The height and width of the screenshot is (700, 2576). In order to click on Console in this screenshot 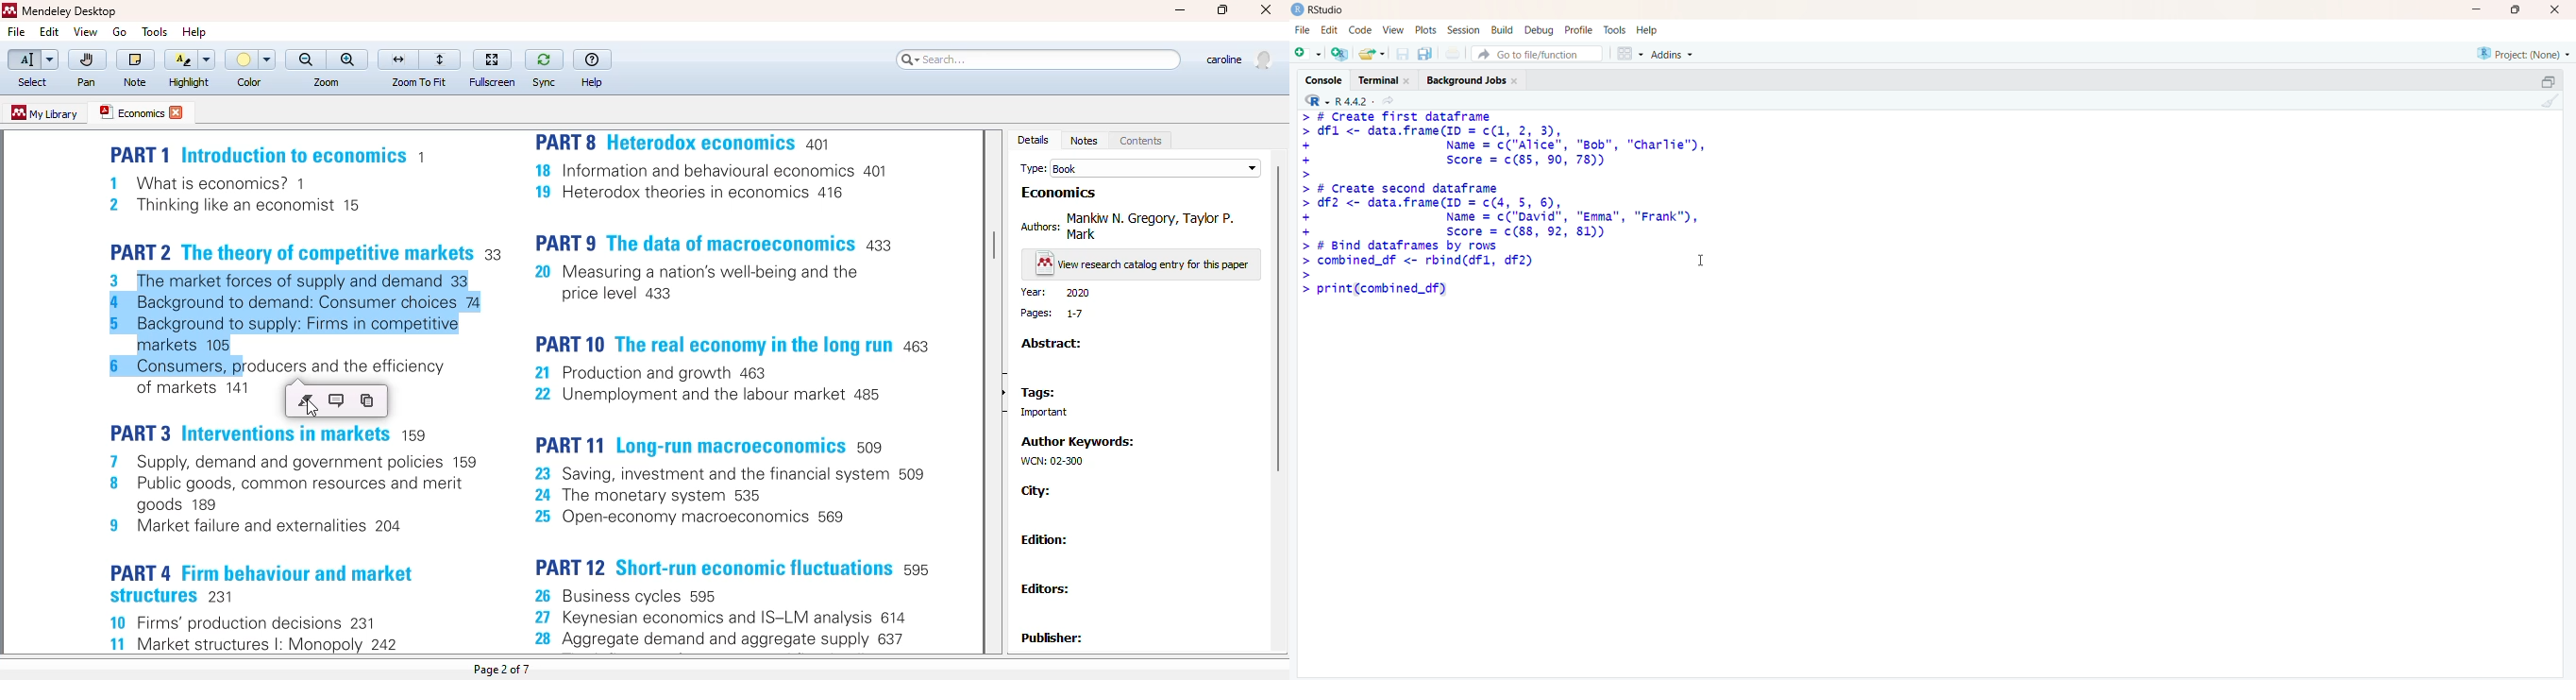, I will do `click(1322, 79)`.